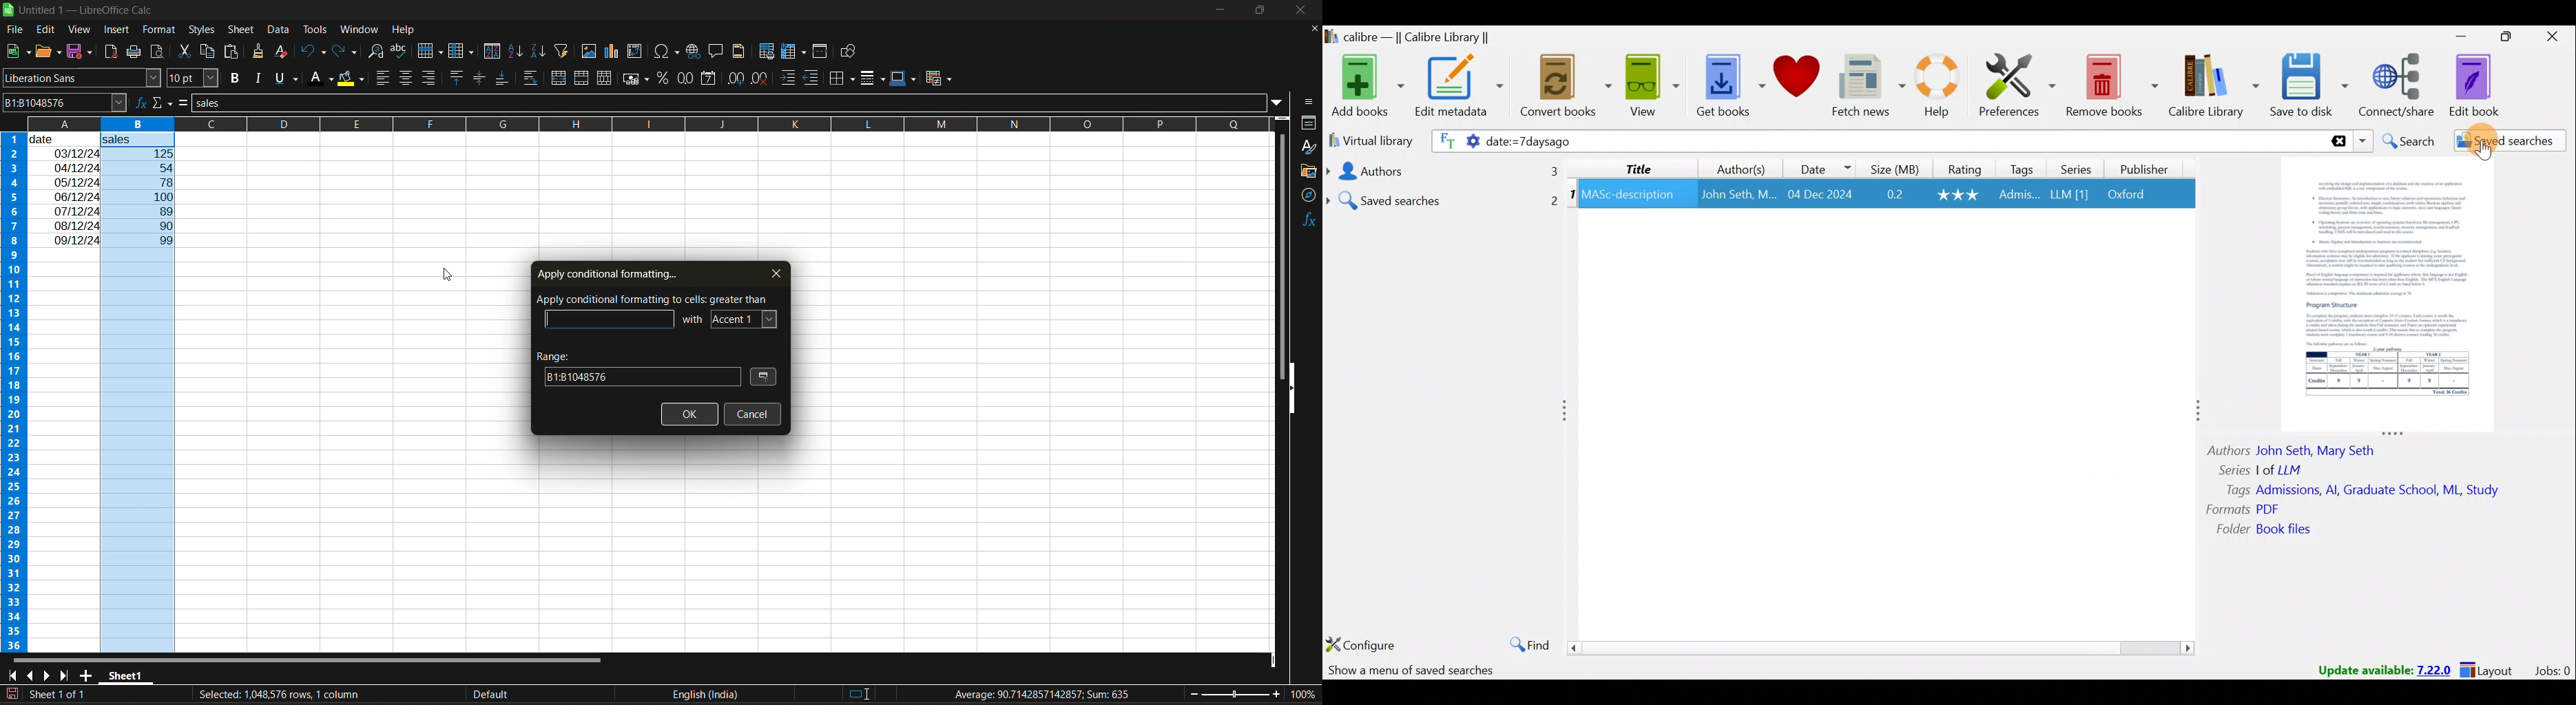  I want to click on vertical scroll bar, so click(1282, 243).